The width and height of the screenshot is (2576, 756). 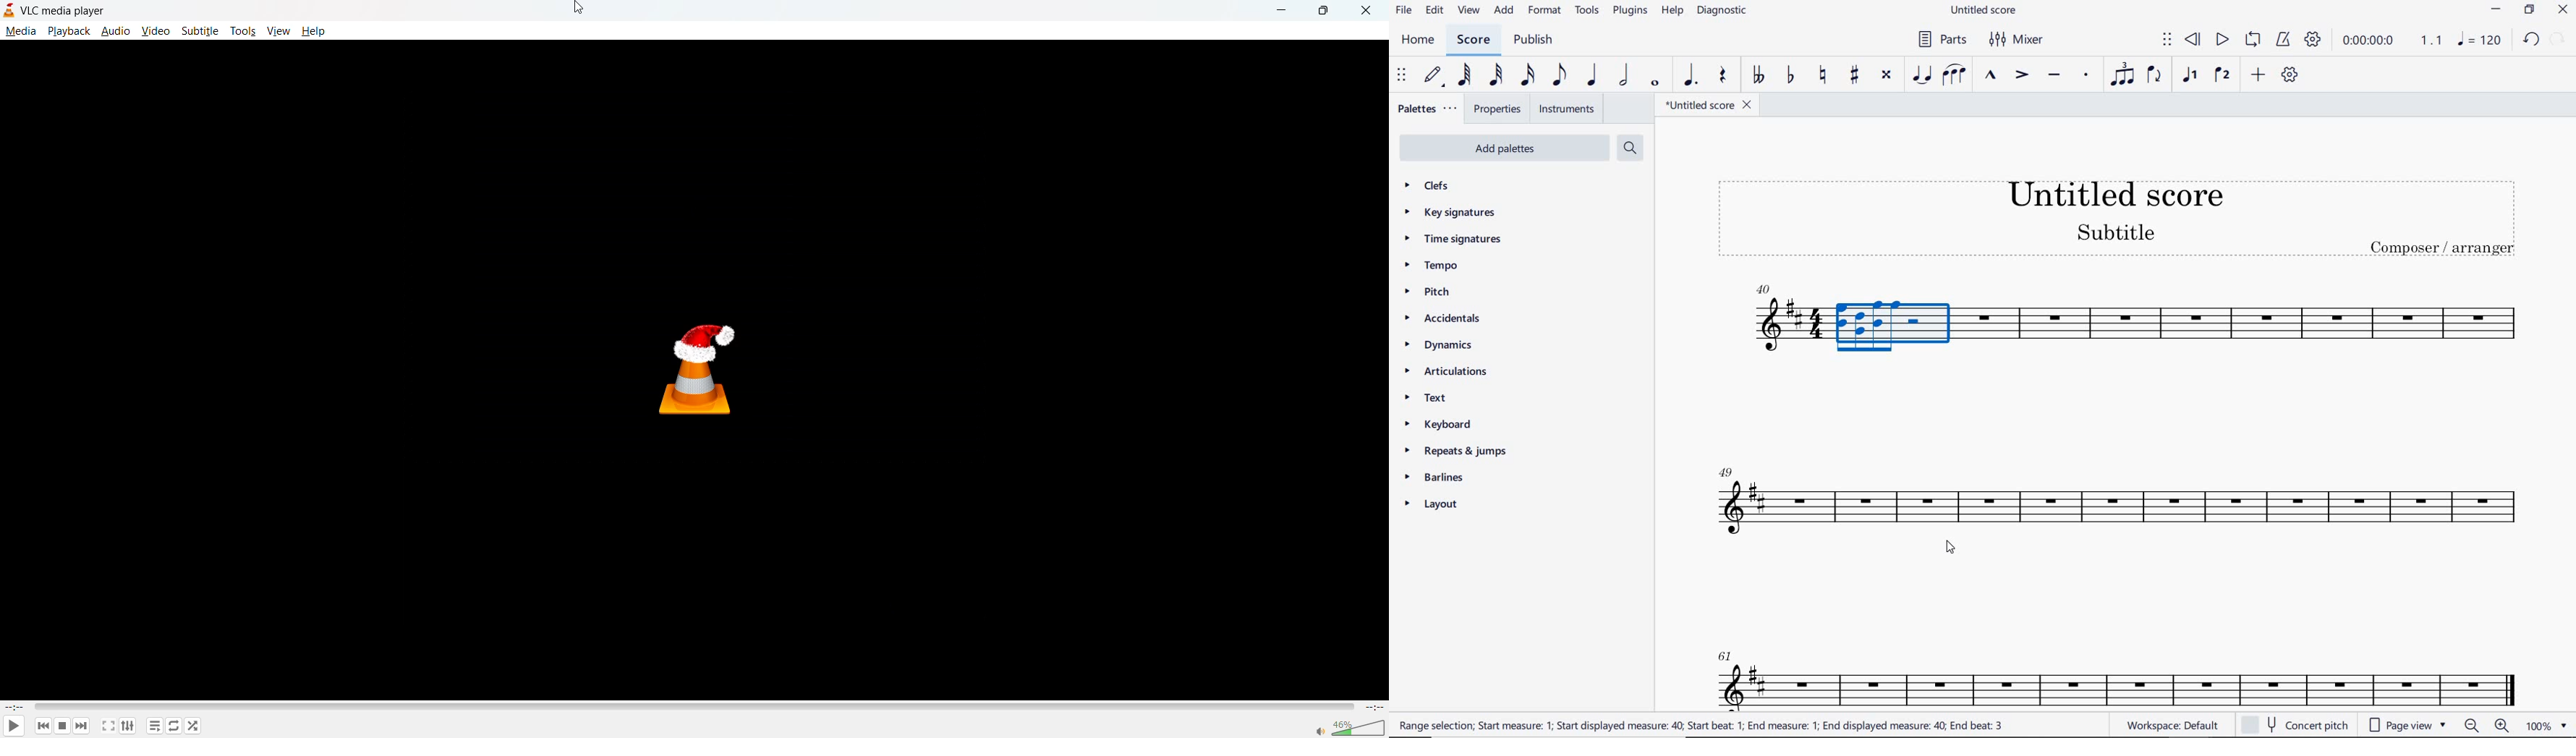 I want to click on FILE NAME, so click(x=1708, y=105).